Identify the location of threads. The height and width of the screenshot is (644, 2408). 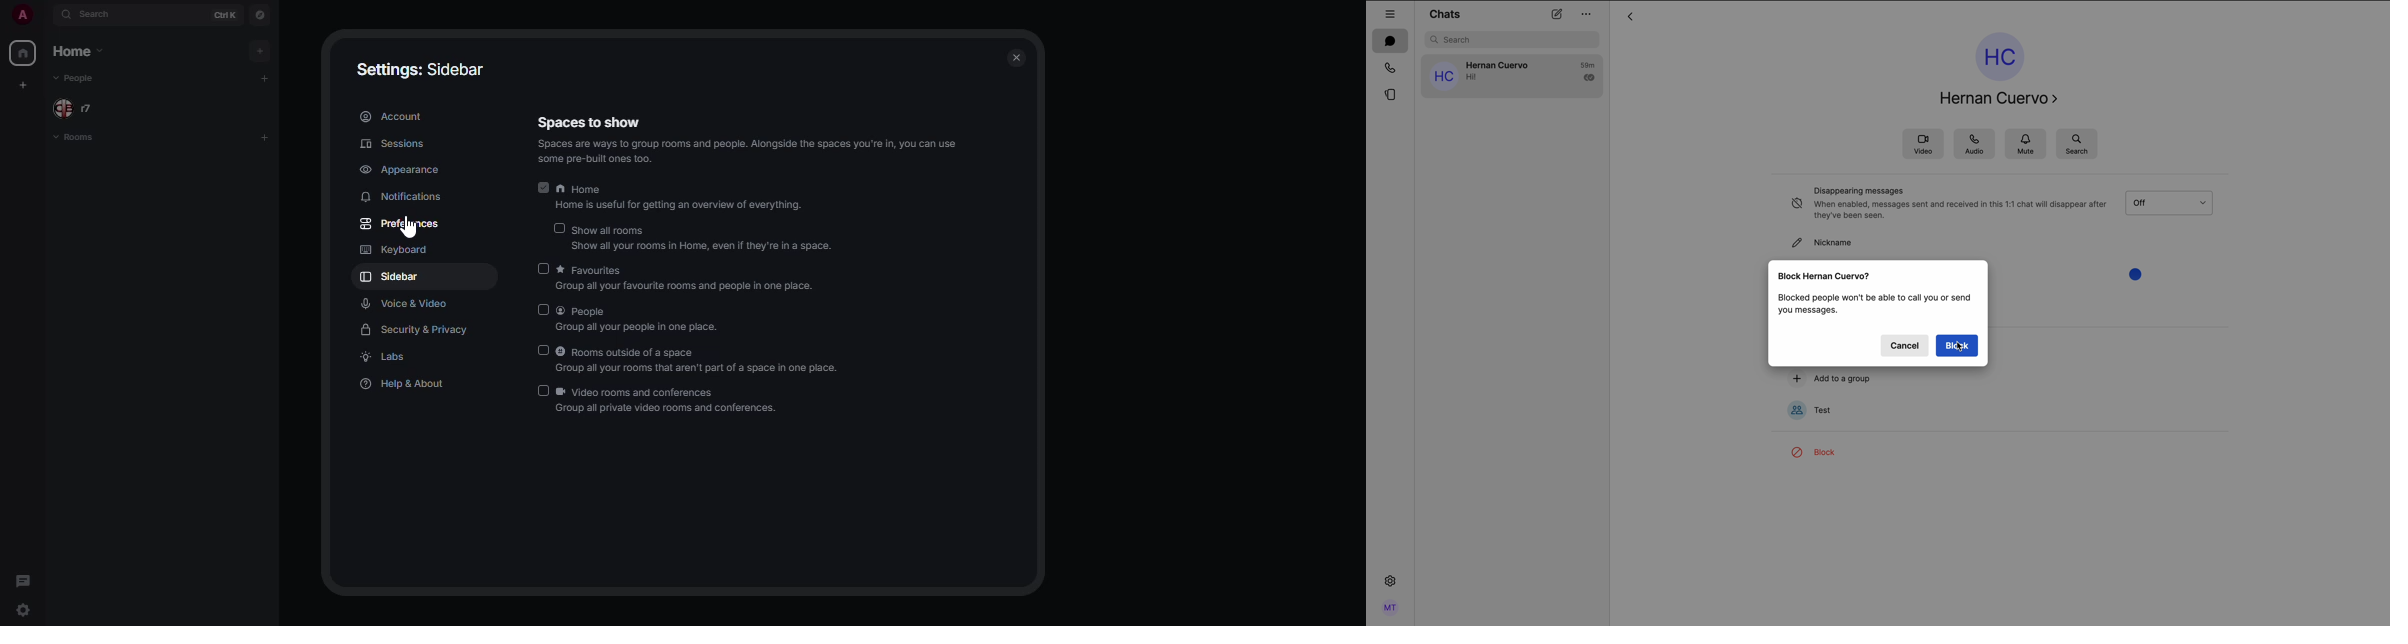
(29, 578).